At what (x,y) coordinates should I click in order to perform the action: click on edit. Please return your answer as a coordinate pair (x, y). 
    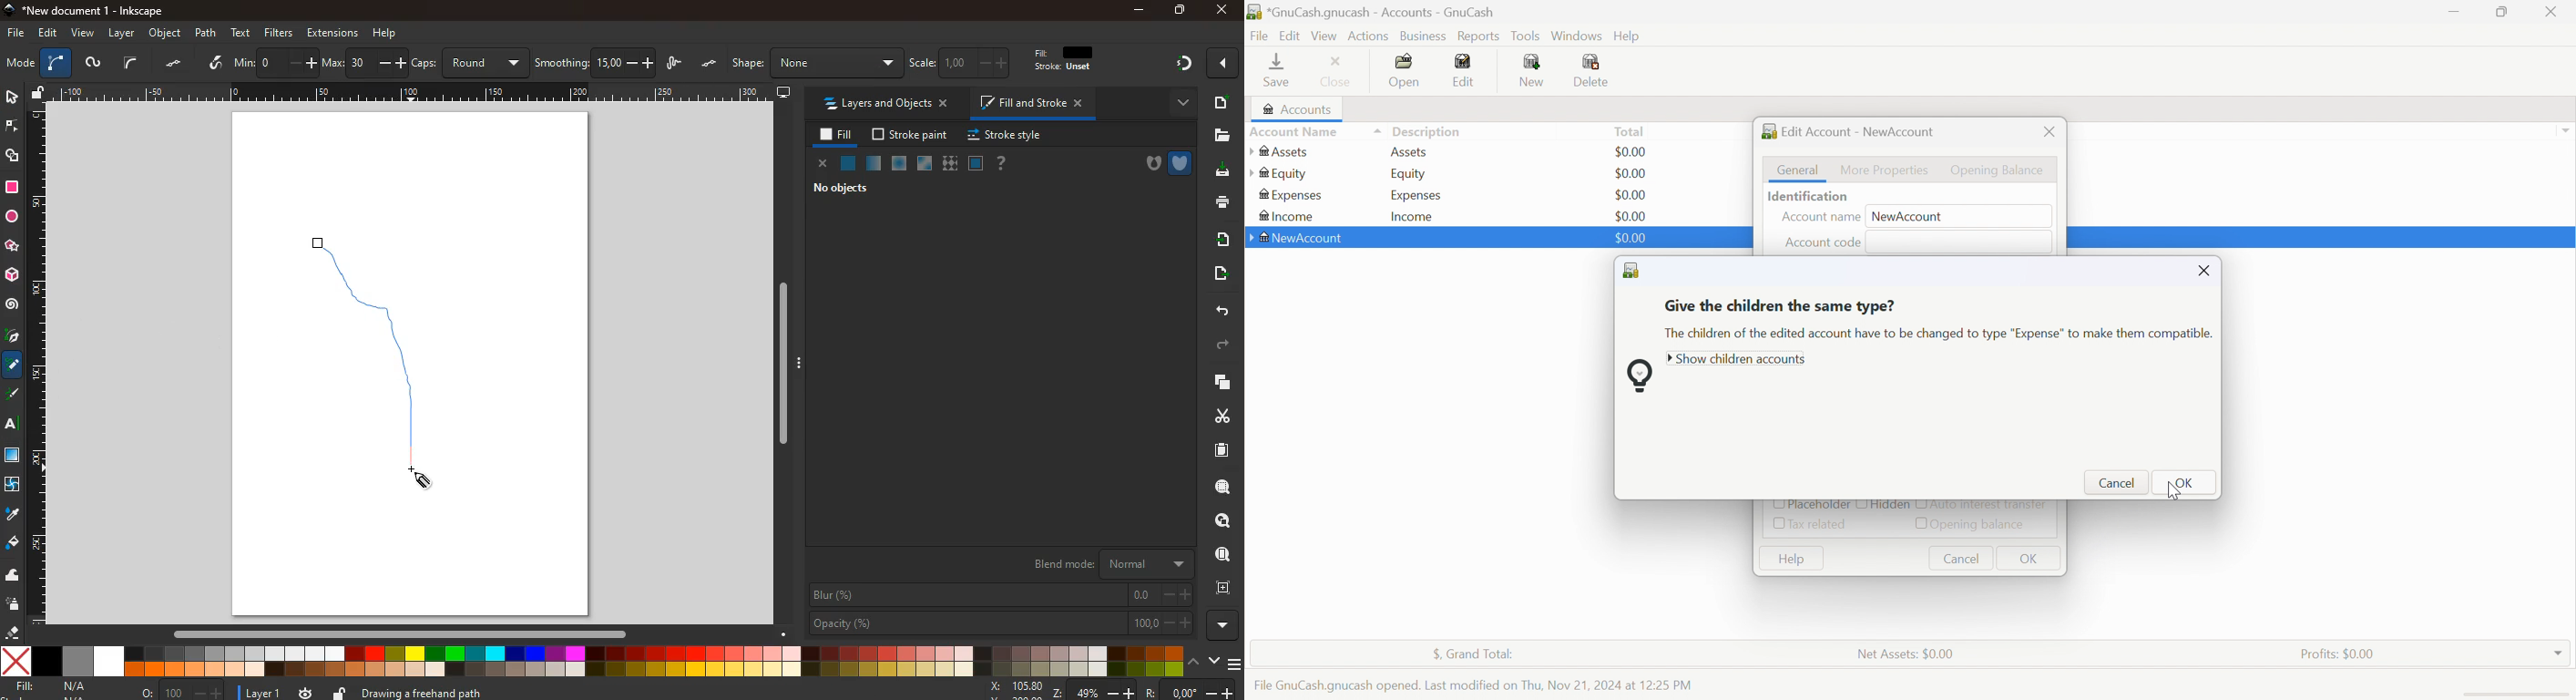
    Looking at the image, I should click on (1004, 62).